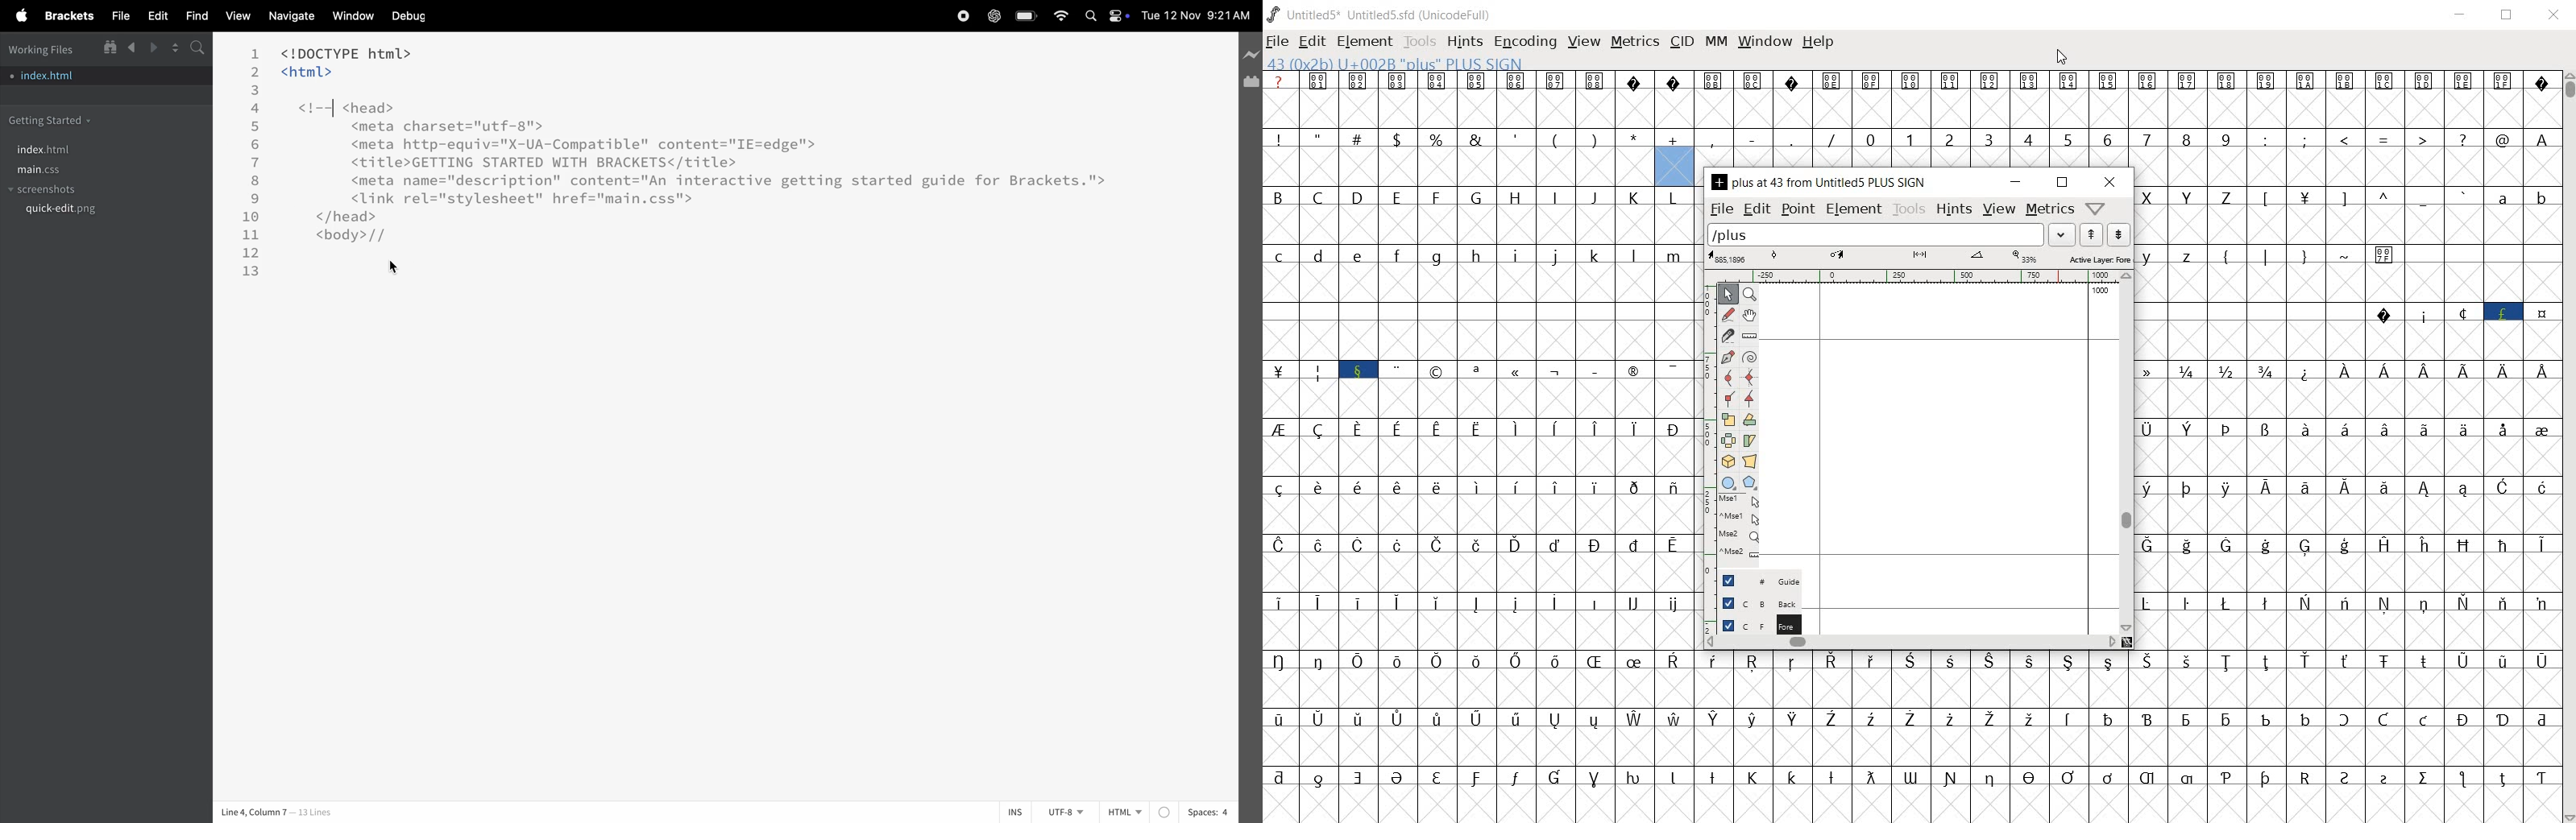 This screenshot has width=2576, height=840. Describe the element at coordinates (1737, 525) in the screenshot. I see `mse1 mse1 mse2 mse2` at that location.